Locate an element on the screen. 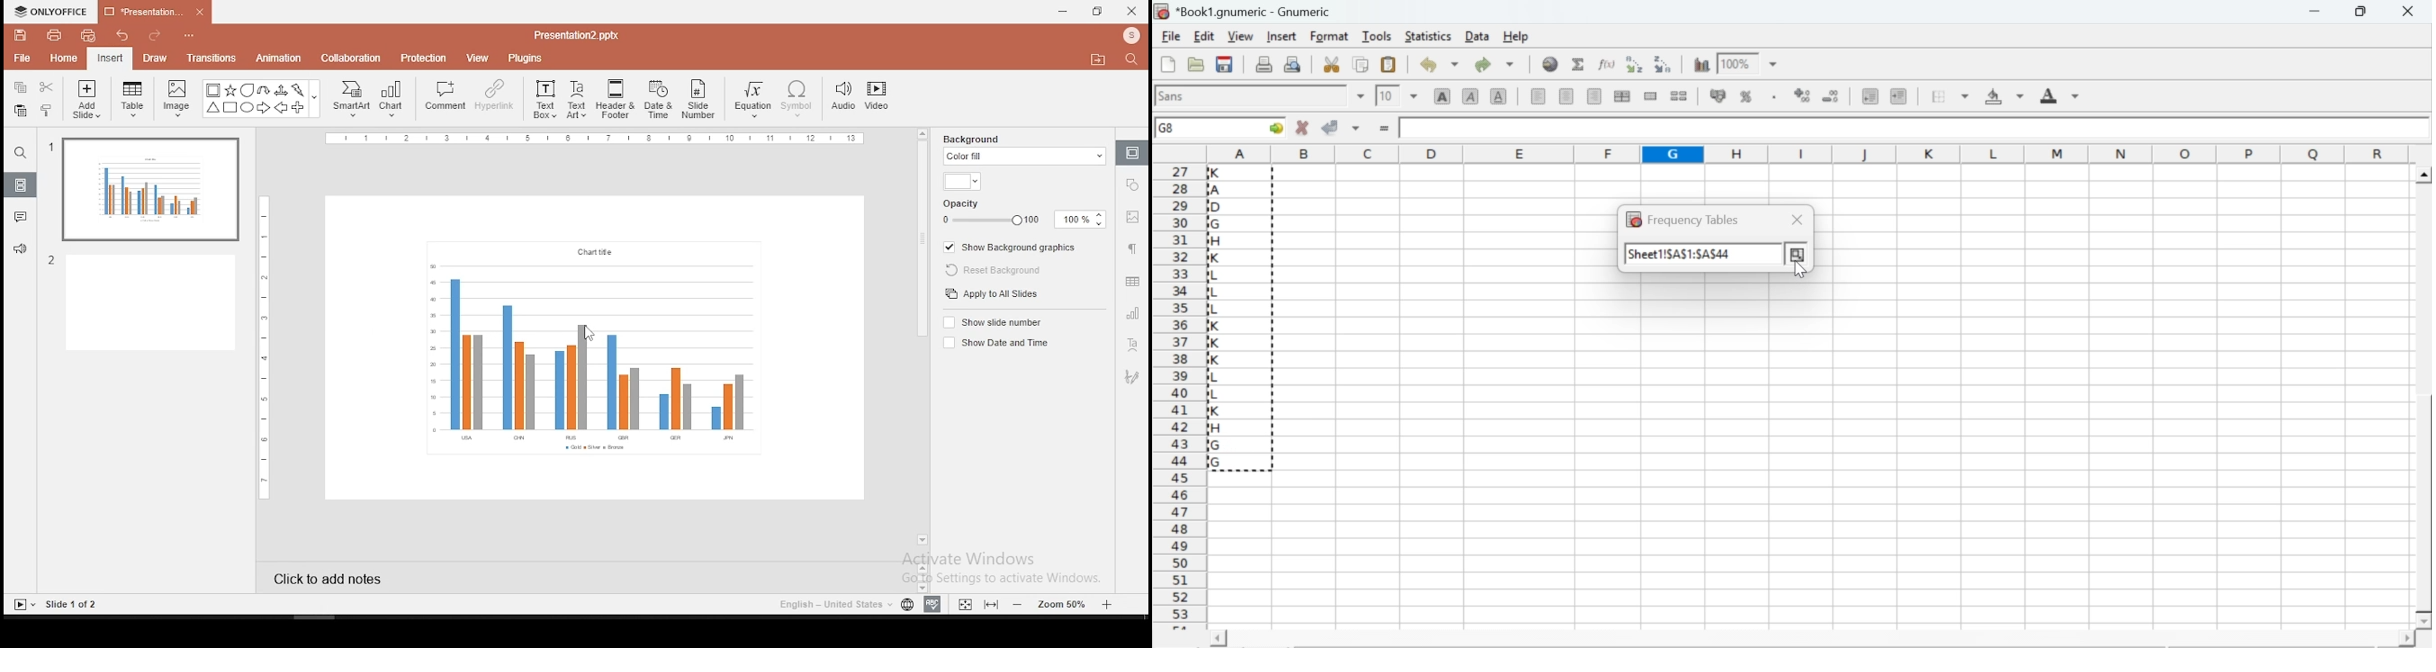 The width and height of the screenshot is (2436, 672). protection is located at coordinates (425, 58).